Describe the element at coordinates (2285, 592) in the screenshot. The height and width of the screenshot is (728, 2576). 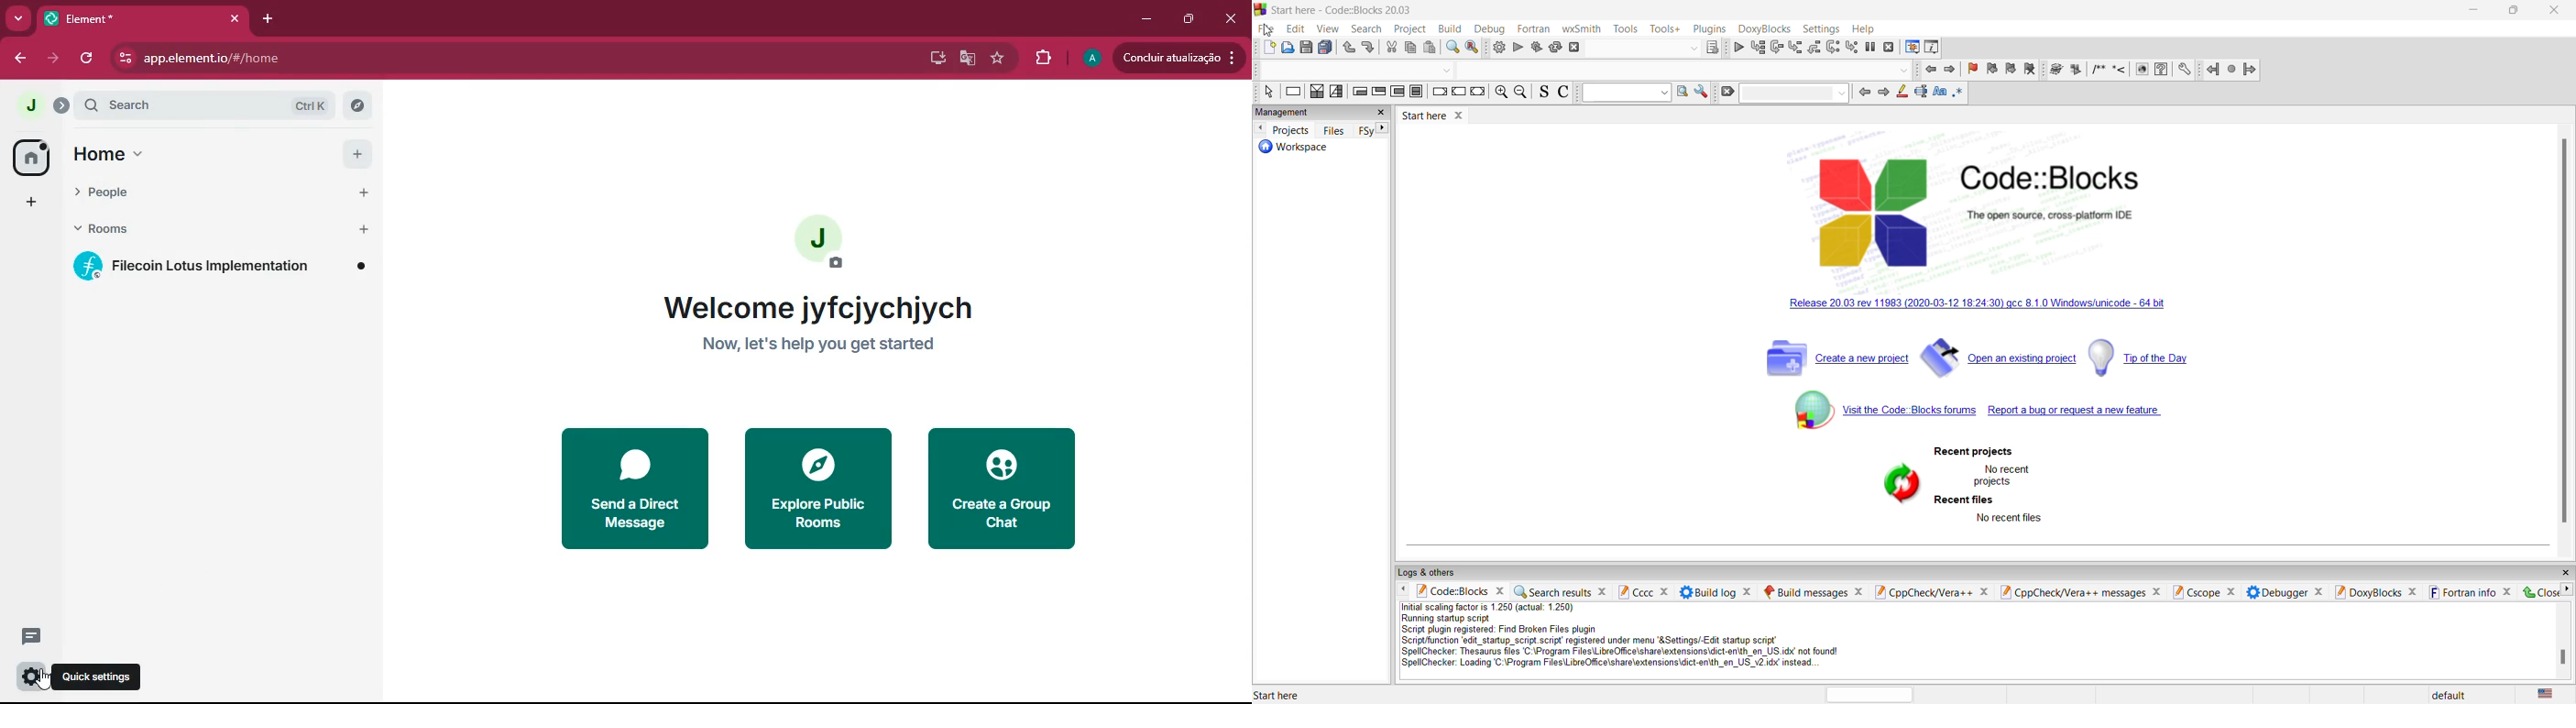
I see `Debugger` at that location.